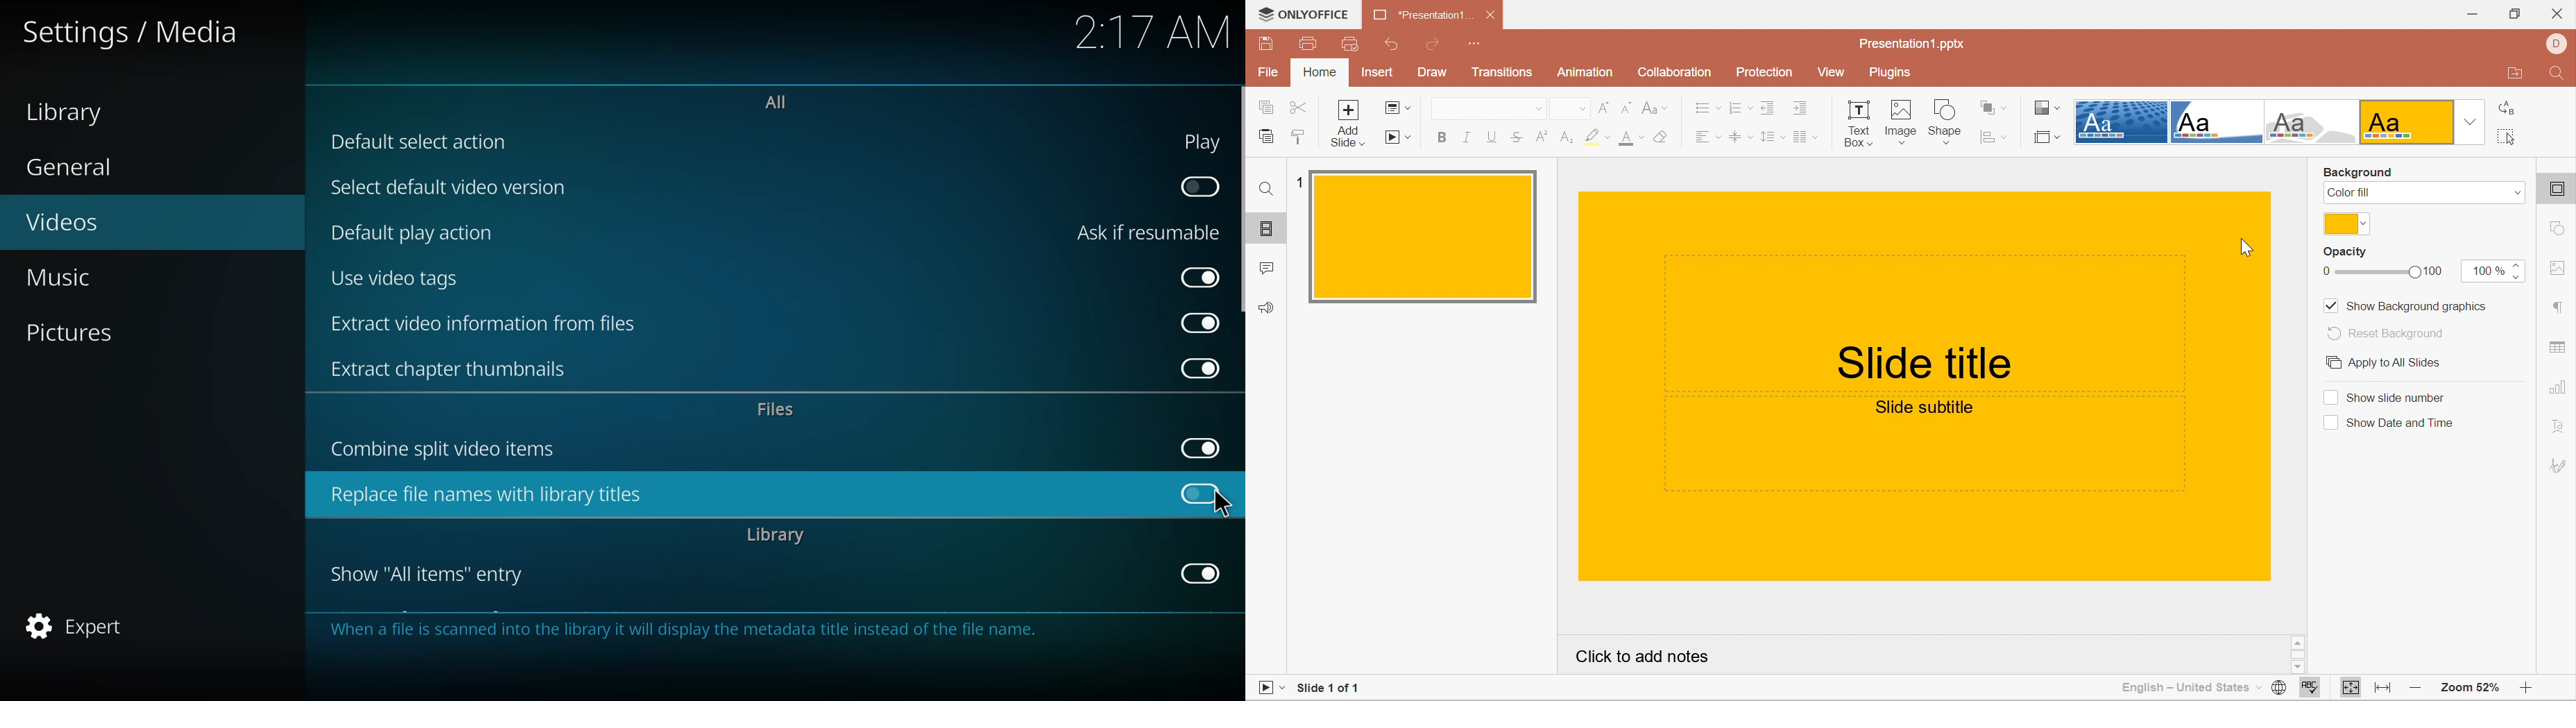  I want to click on Office theme, so click(2407, 123).